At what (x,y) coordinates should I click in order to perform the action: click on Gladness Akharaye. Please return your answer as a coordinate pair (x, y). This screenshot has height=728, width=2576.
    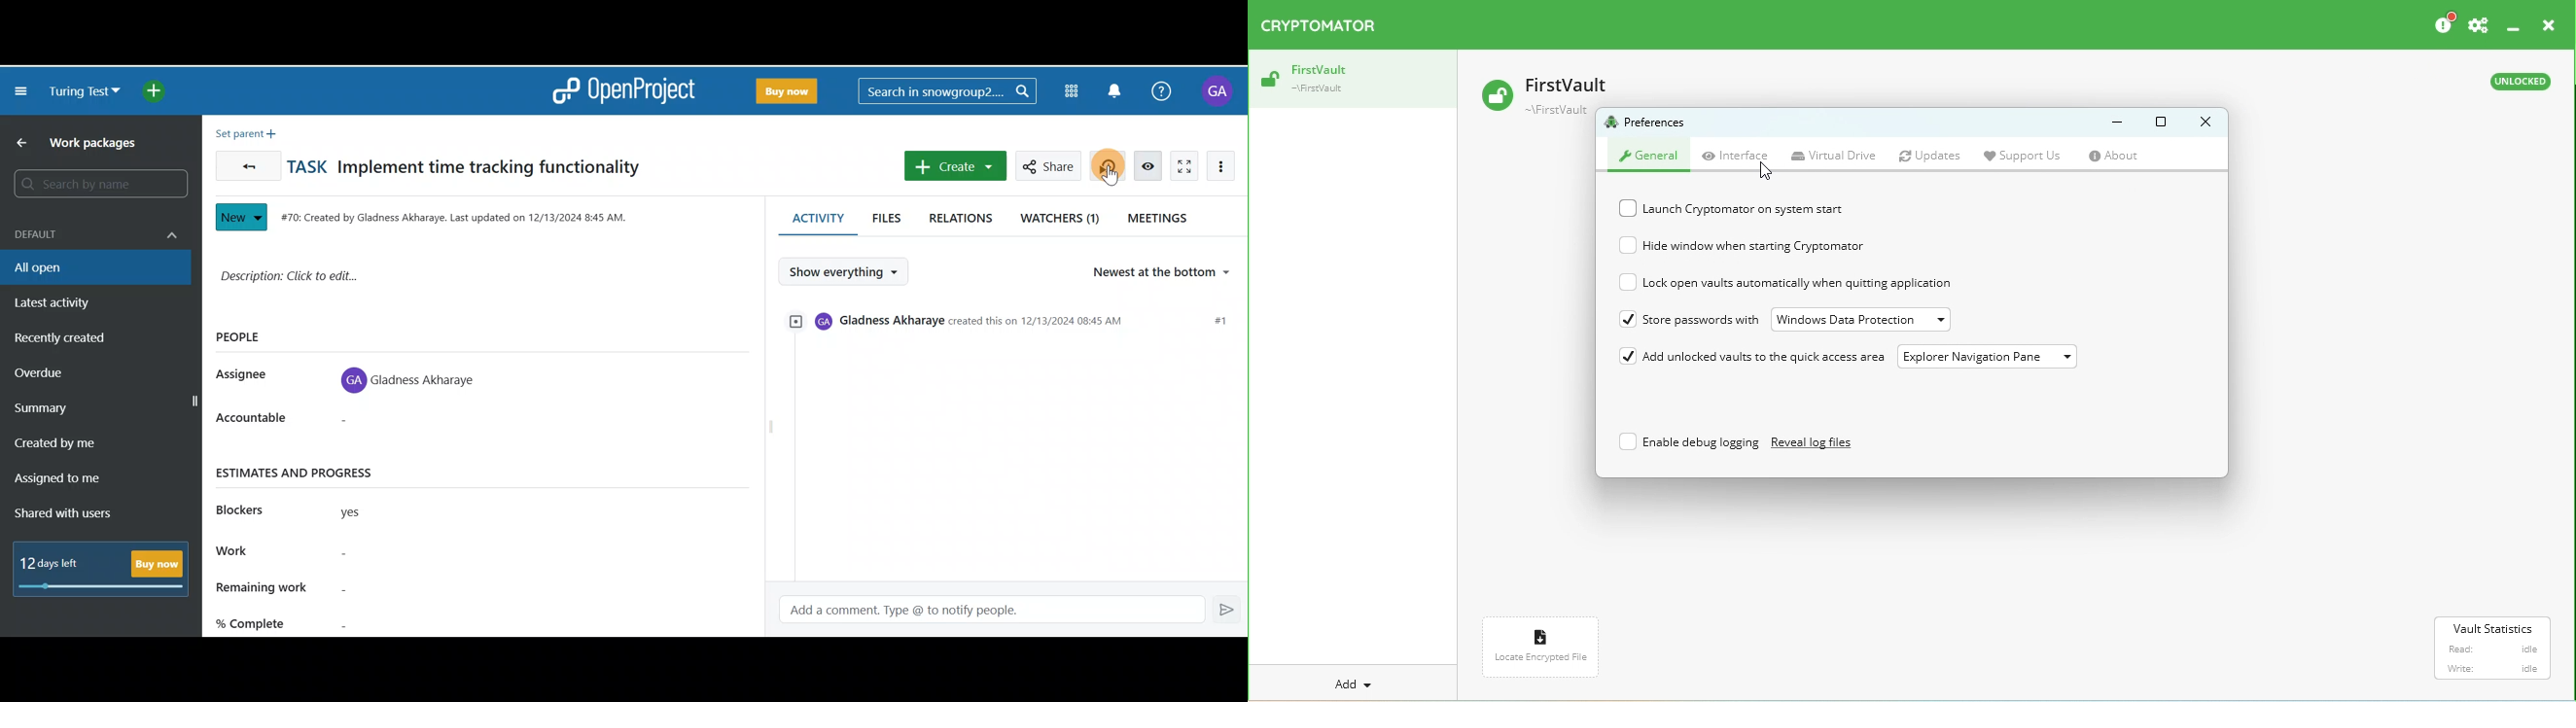
    Looking at the image, I should click on (415, 376).